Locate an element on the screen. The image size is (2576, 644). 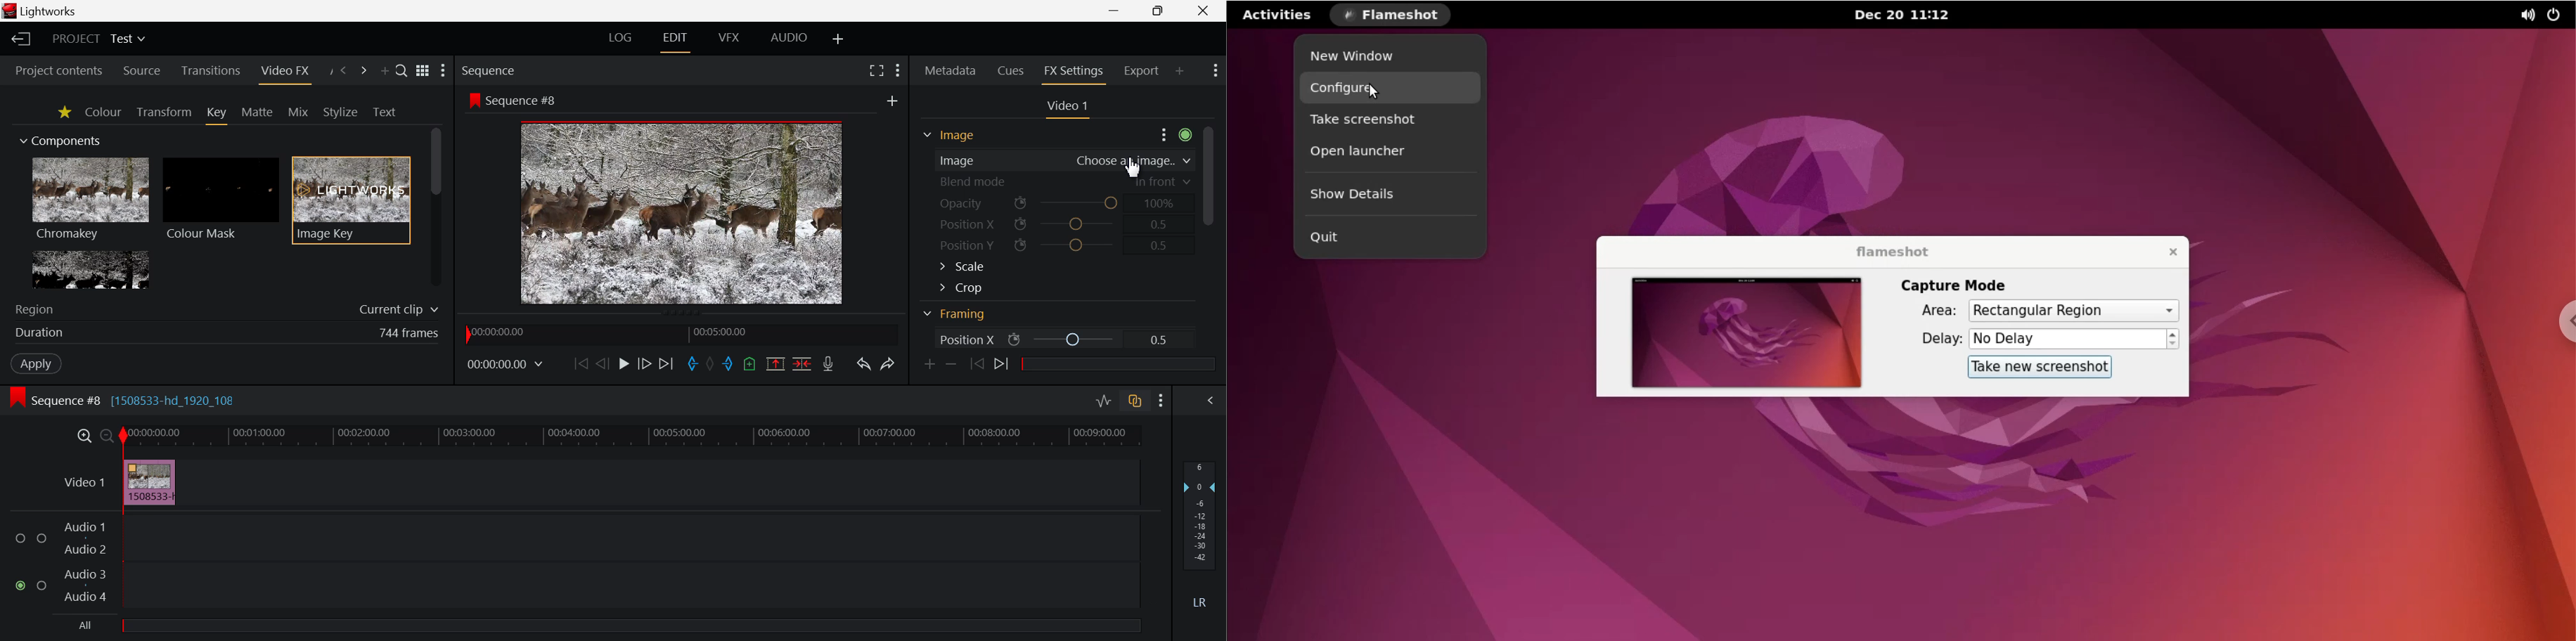
Add Panel is located at coordinates (1180, 71).